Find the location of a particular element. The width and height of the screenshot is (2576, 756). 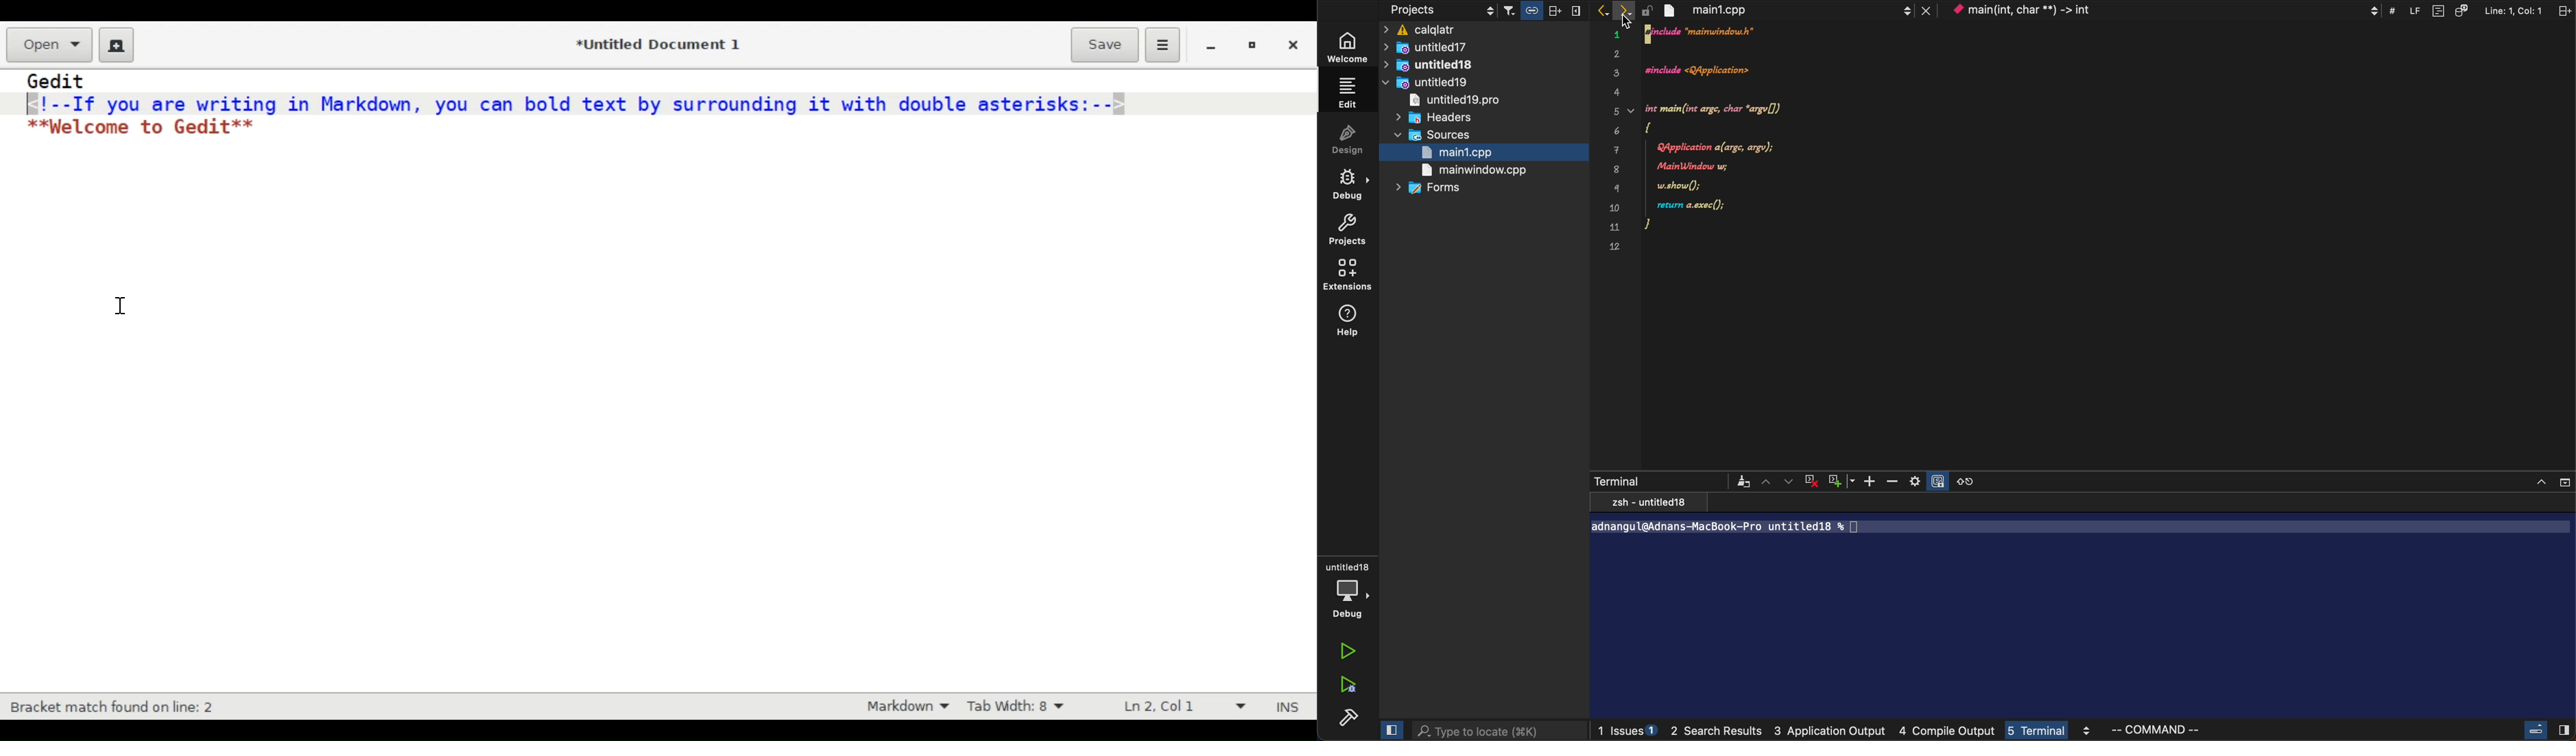

build is located at coordinates (1348, 716).